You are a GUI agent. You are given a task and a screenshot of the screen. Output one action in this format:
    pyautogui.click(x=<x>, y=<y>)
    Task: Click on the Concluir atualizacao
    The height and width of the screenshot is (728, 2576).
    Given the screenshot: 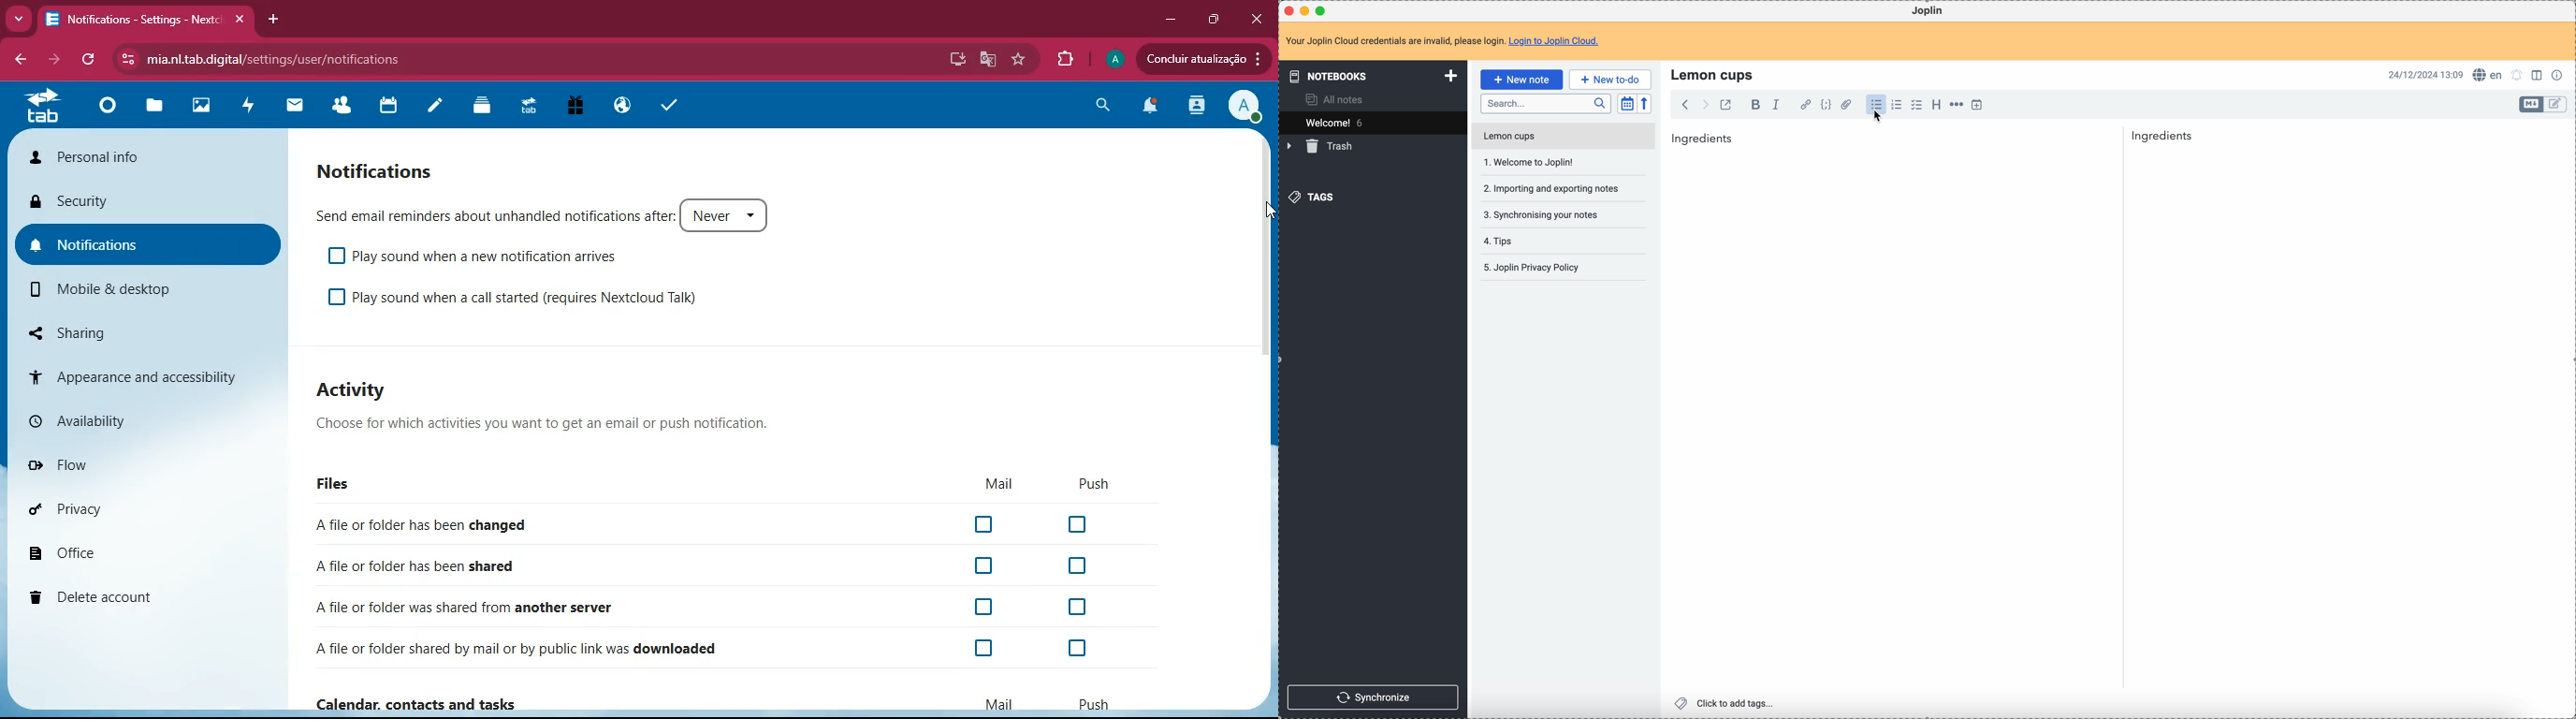 What is the action you would take?
    pyautogui.click(x=1203, y=58)
    